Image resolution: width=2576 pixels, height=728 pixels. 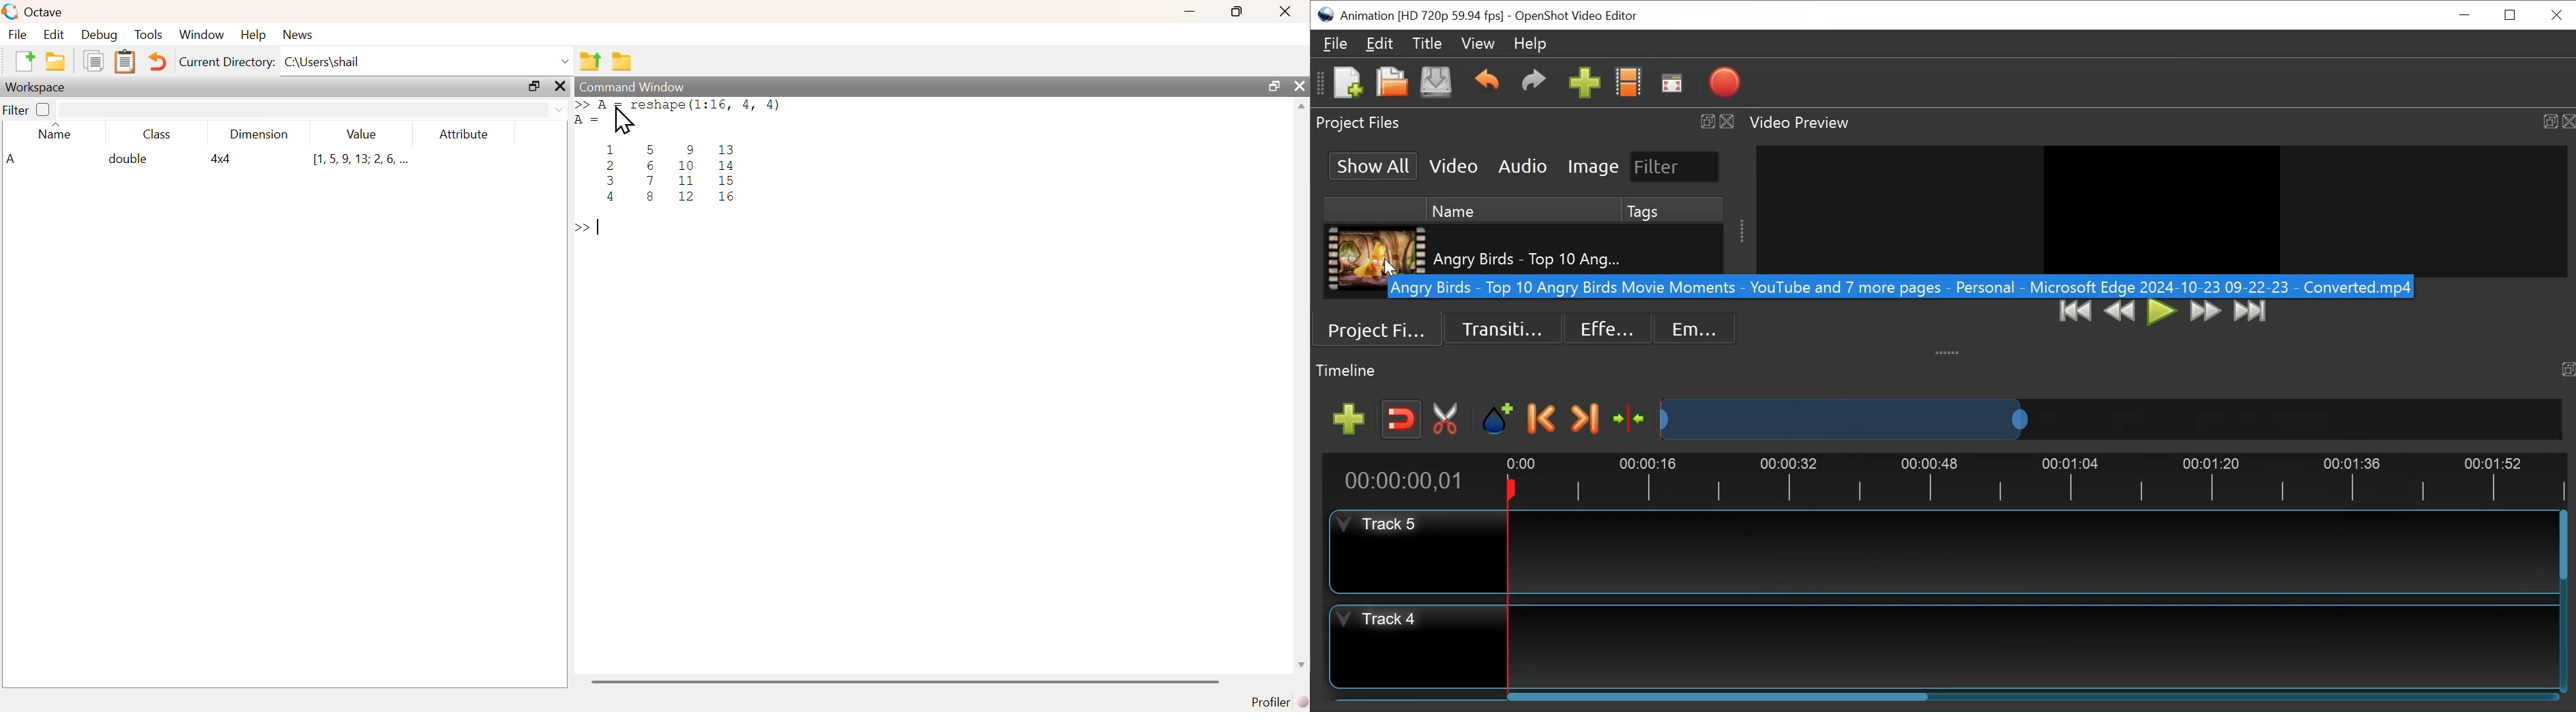 What do you see at coordinates (1527, 45) in the screenshot?
I see `Help` at bounding box center [1527, 45].